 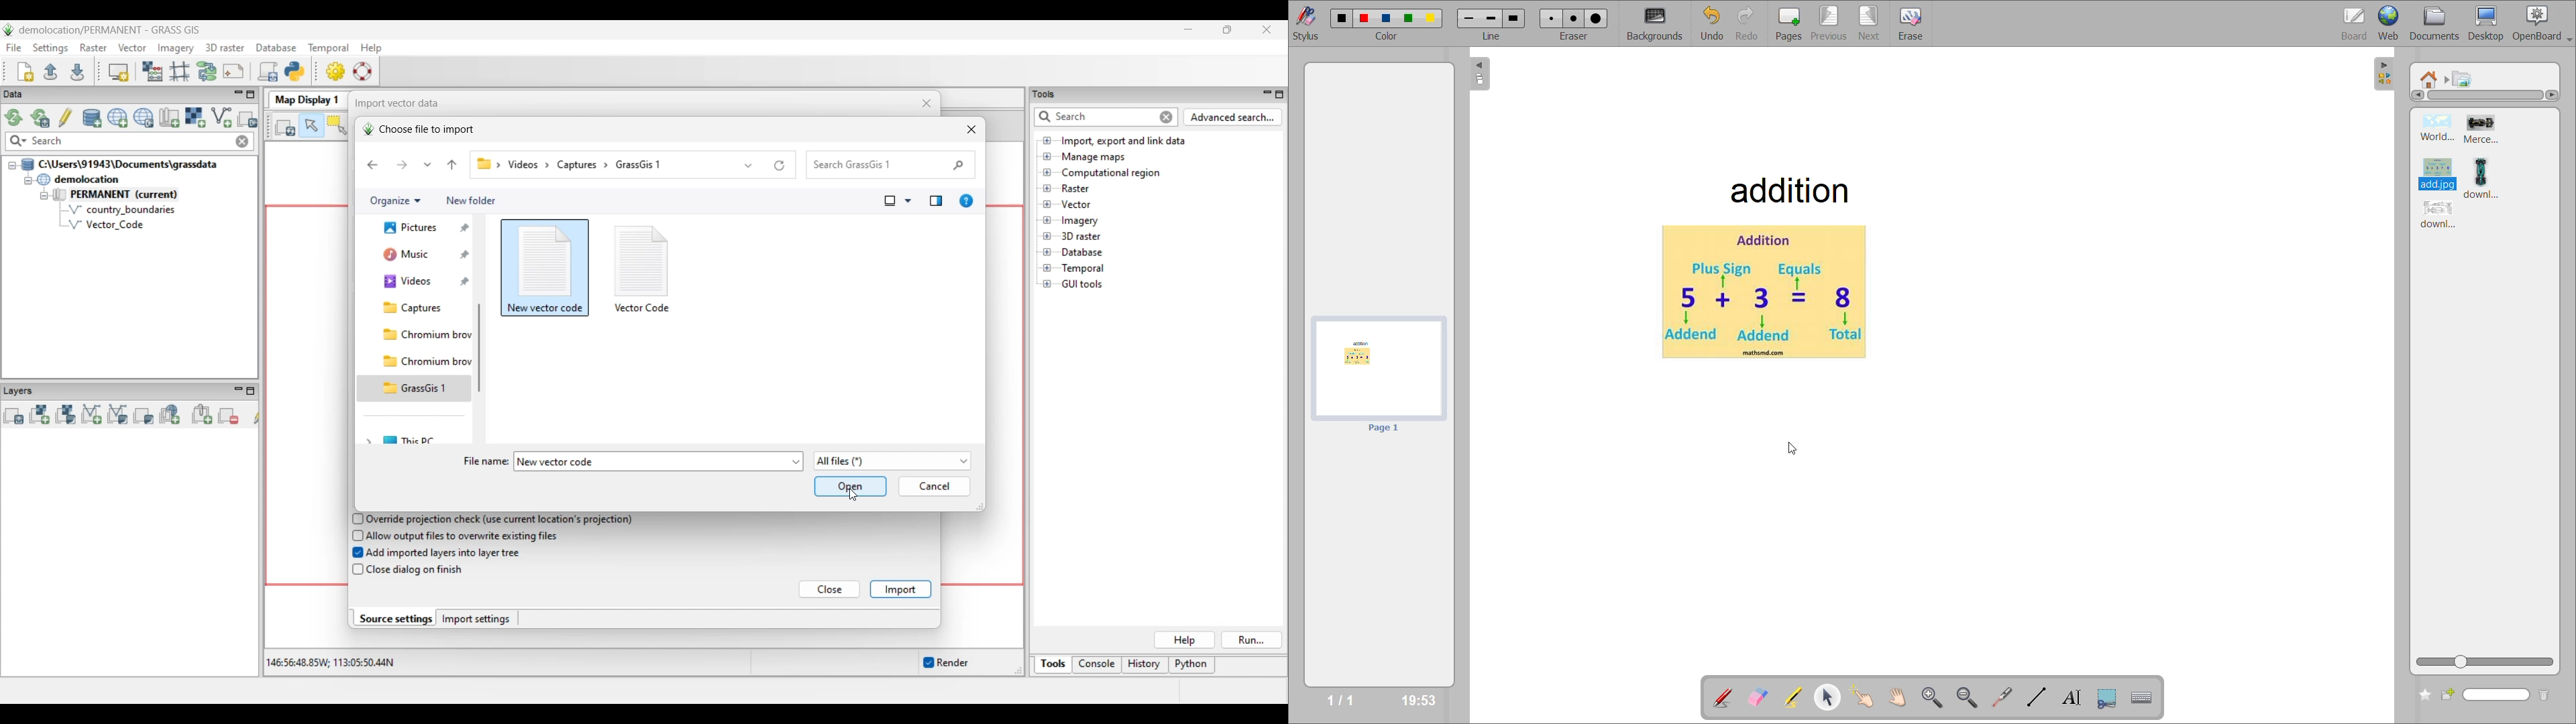 What do you see at coordinates (415, 284) in the screenshot?
I see `music` at bounding box center [415, 284].